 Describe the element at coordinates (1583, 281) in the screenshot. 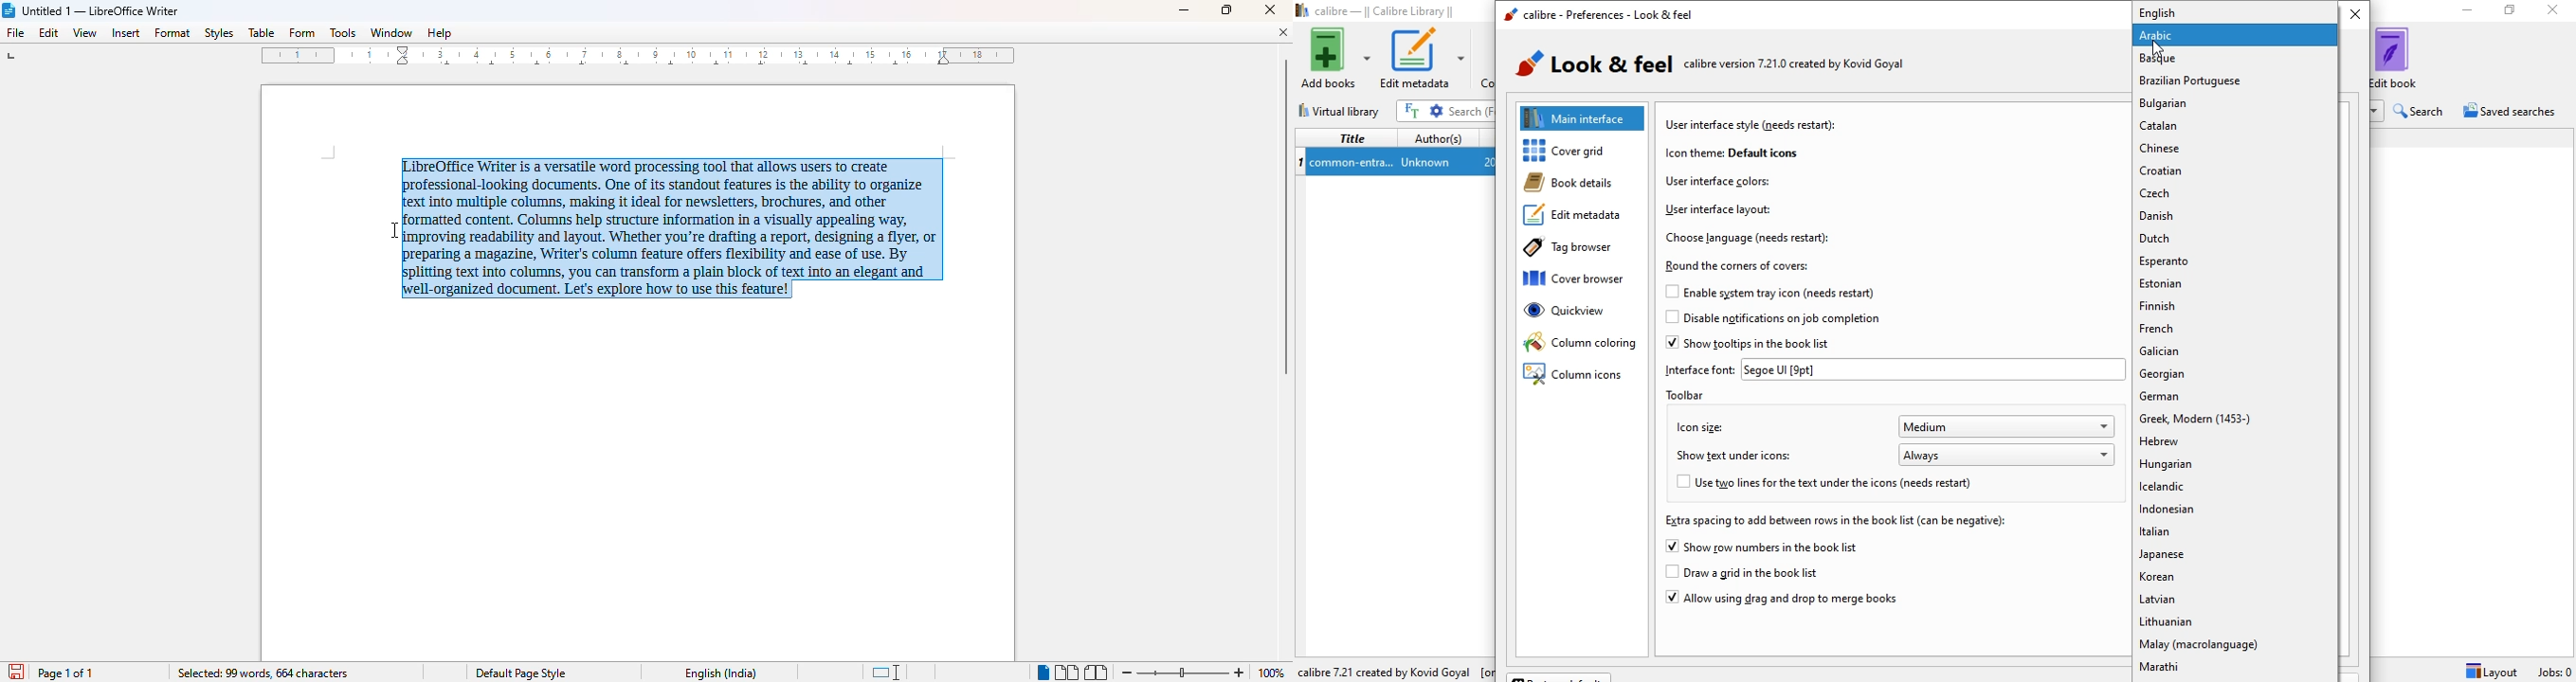

I see `cover browser` at that location.